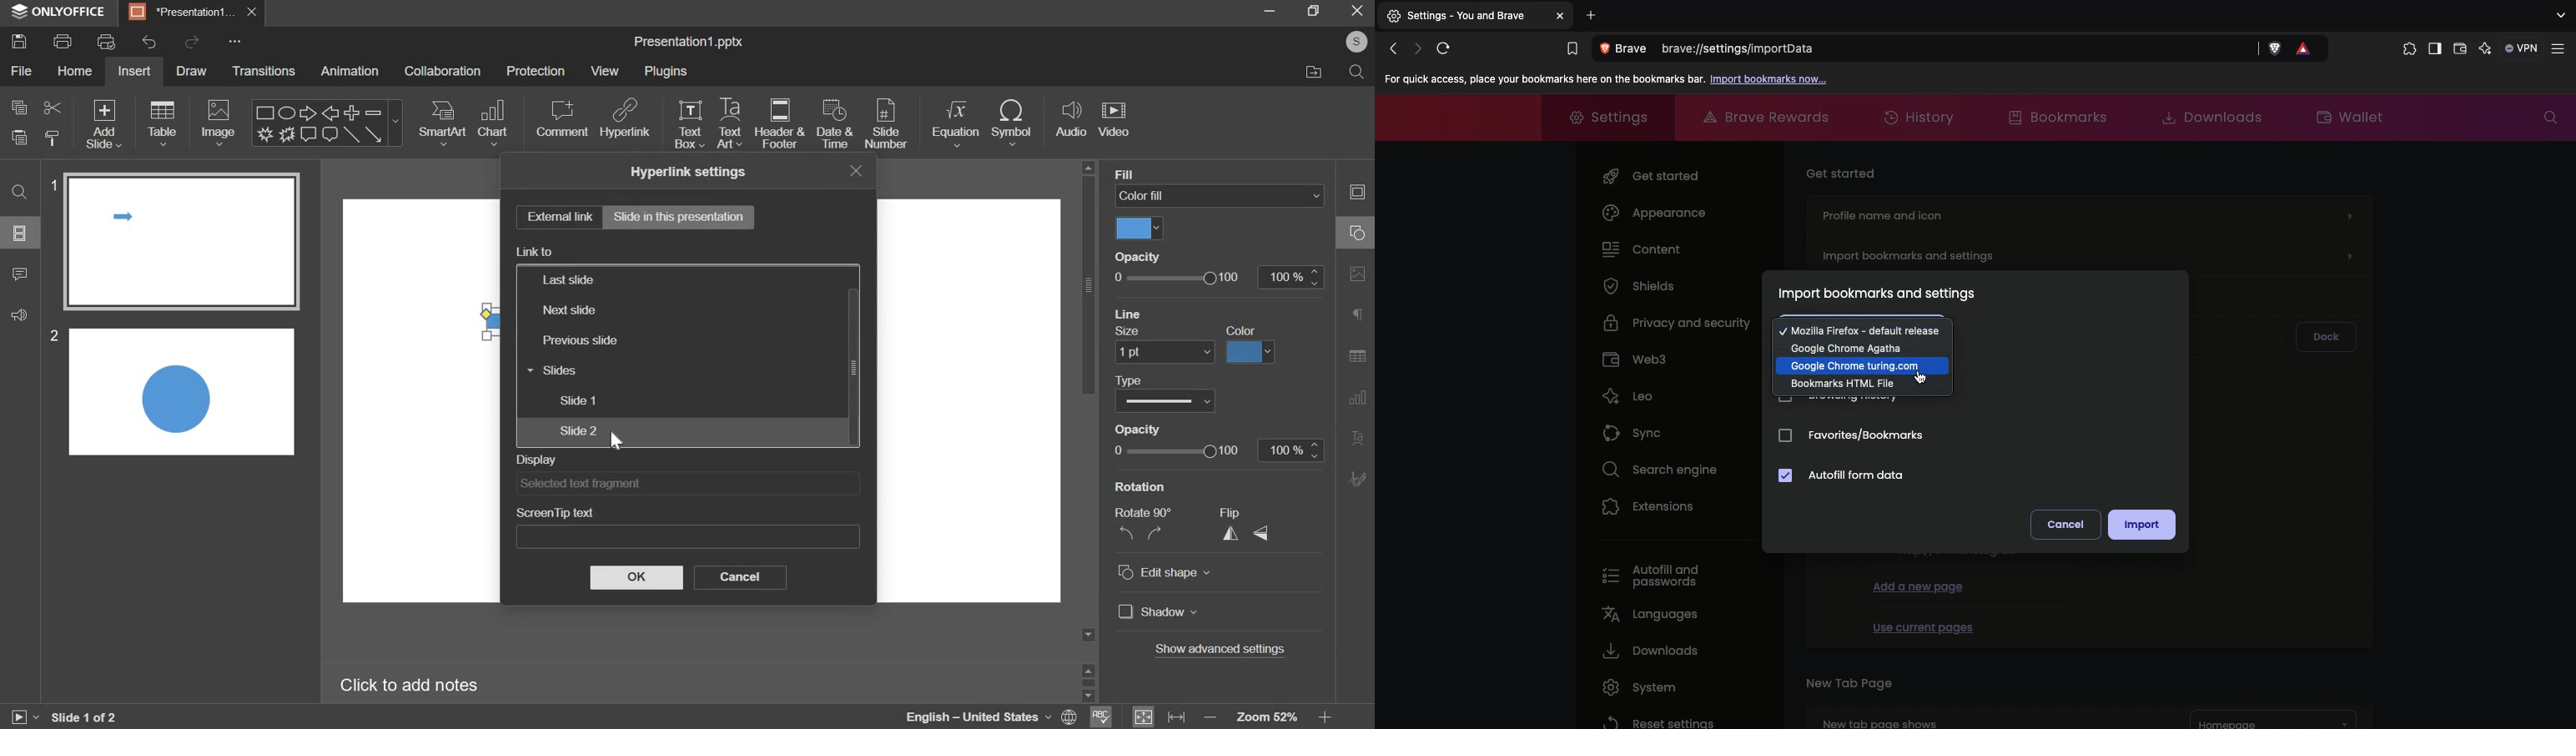 Image resolution: width=2576 pixels, height=756 pixels. Describe the element at coordinates (1145, 487) in the screenshot. I see `rotation` at that location.